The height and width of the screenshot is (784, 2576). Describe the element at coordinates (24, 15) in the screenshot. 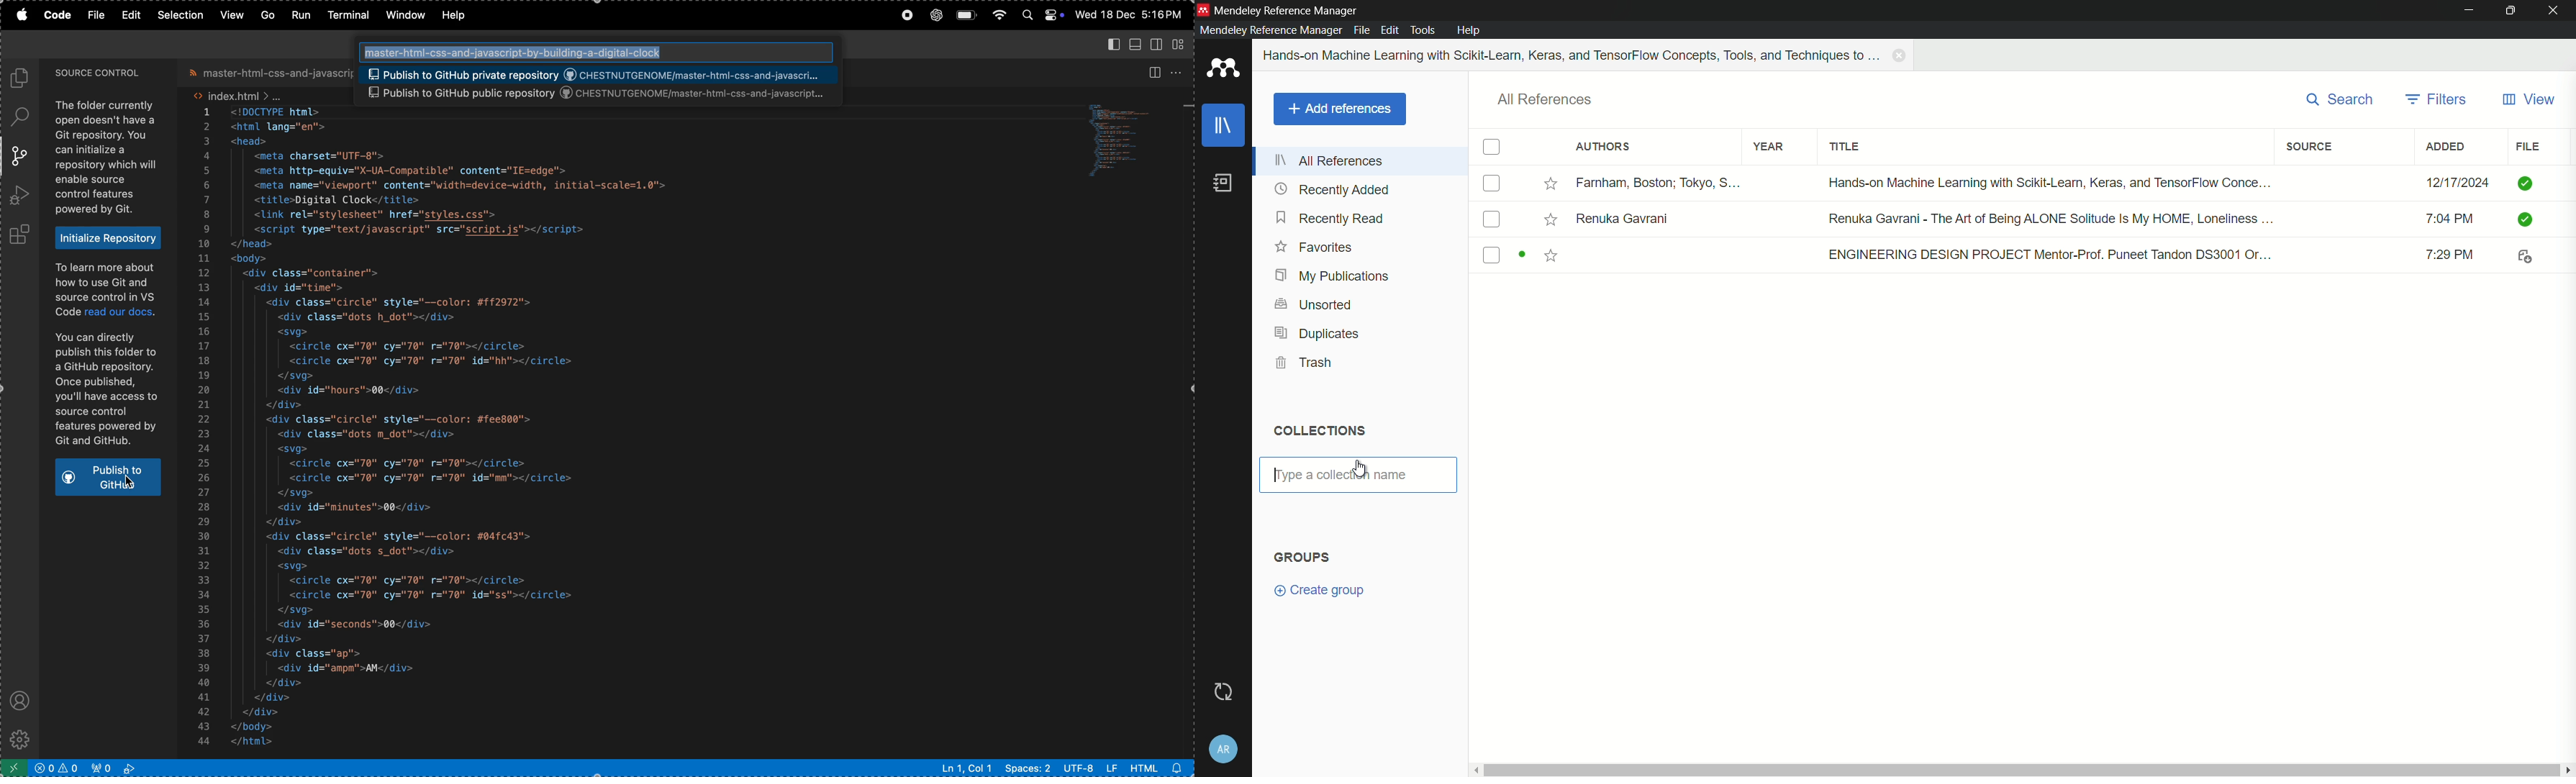

I see `apple menu` at that location.